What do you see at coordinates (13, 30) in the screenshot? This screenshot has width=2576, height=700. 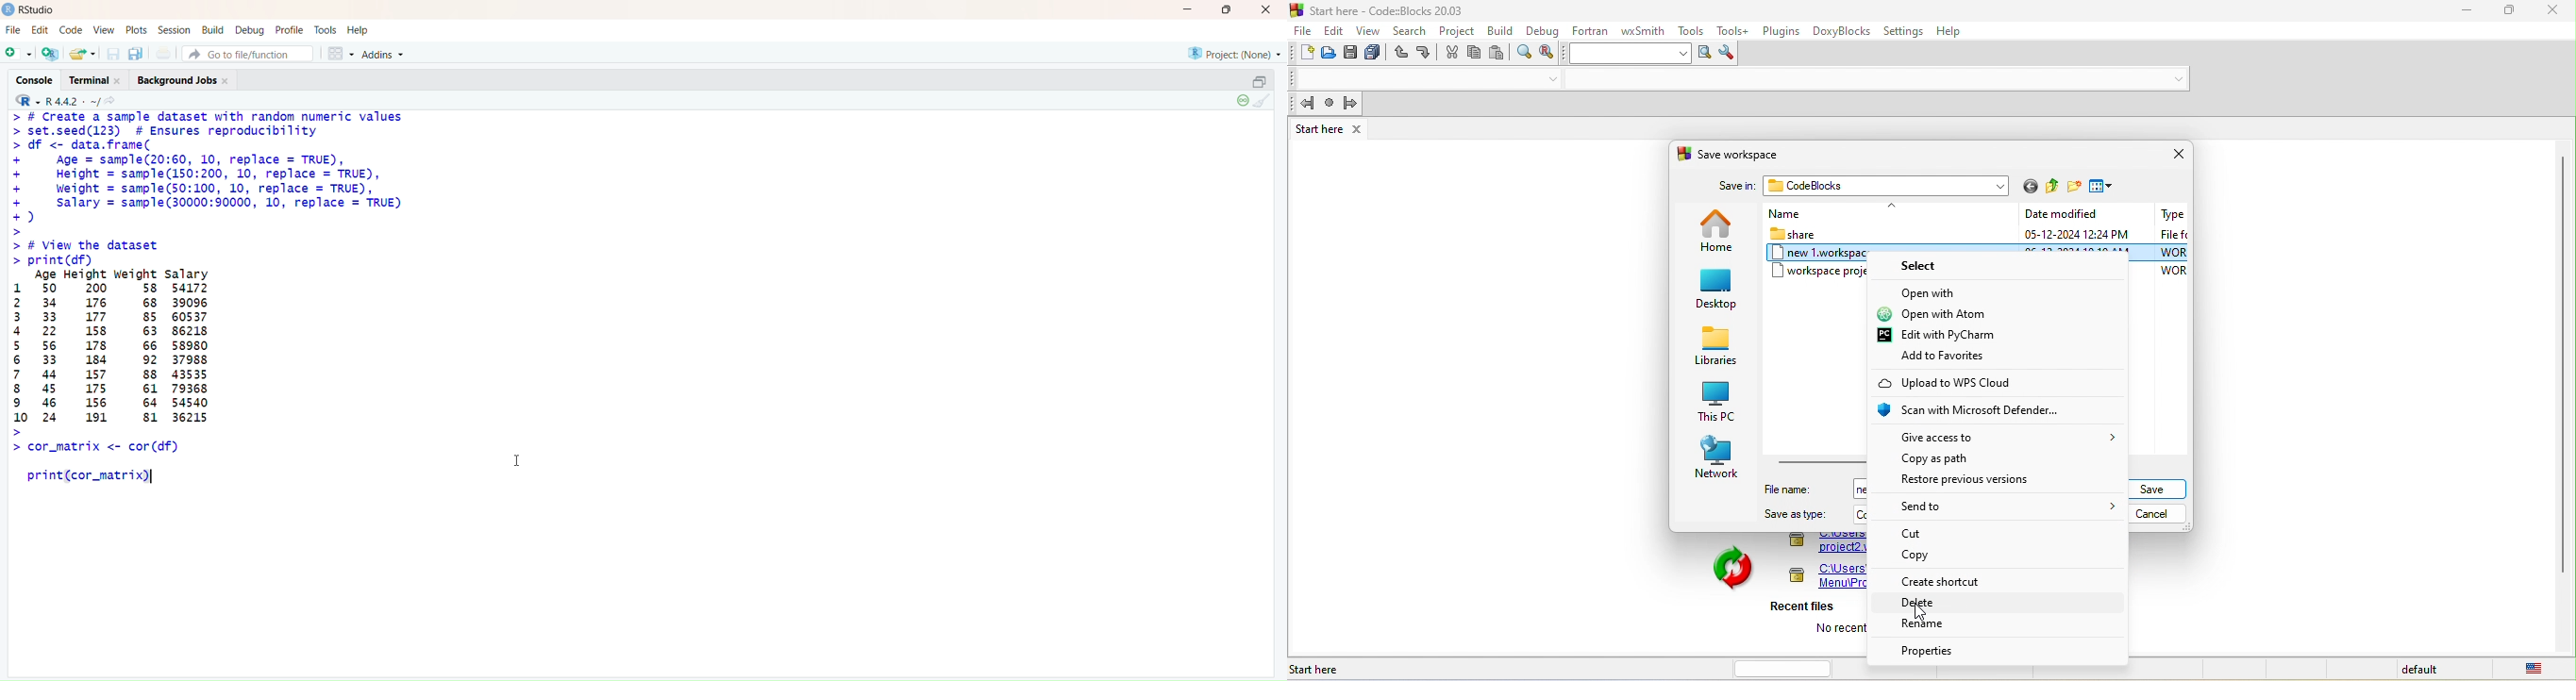 I see `FIle` at bounding box center [13, 30].